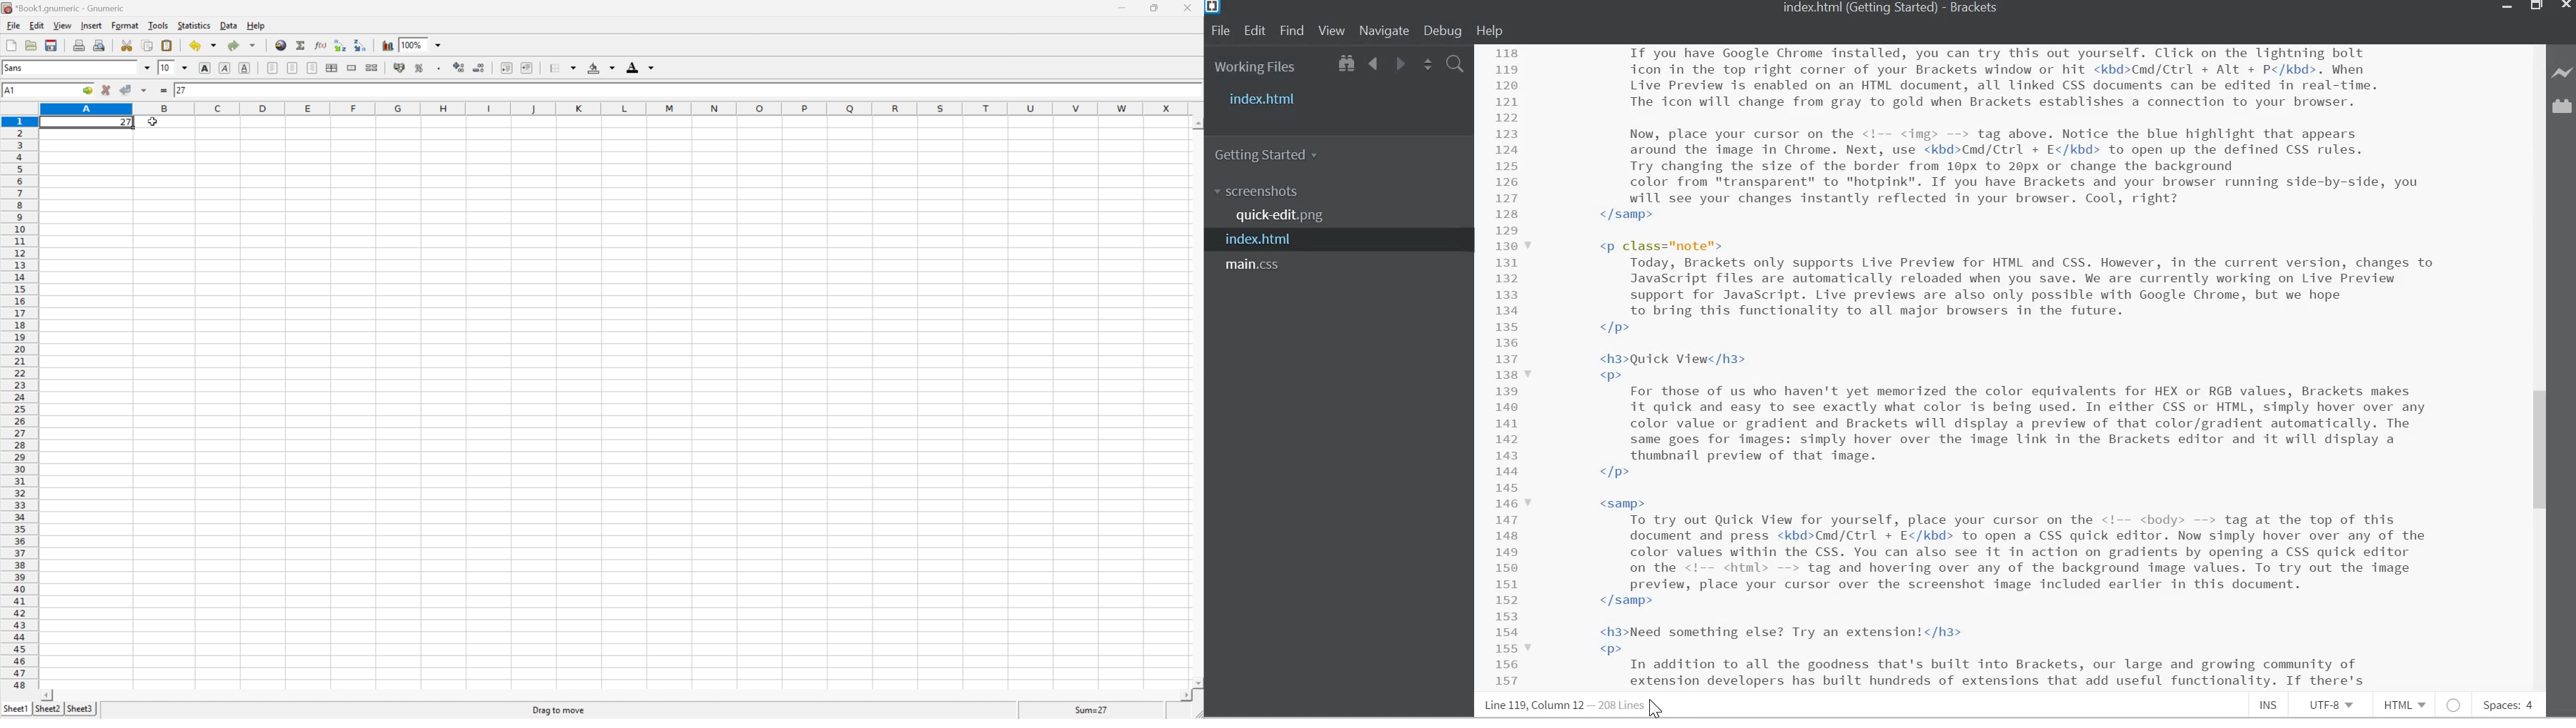 The image size is (2576, 728). Describe the element at coordinates (439, 44) in the screenshot. I see `Drop Down` at that location.